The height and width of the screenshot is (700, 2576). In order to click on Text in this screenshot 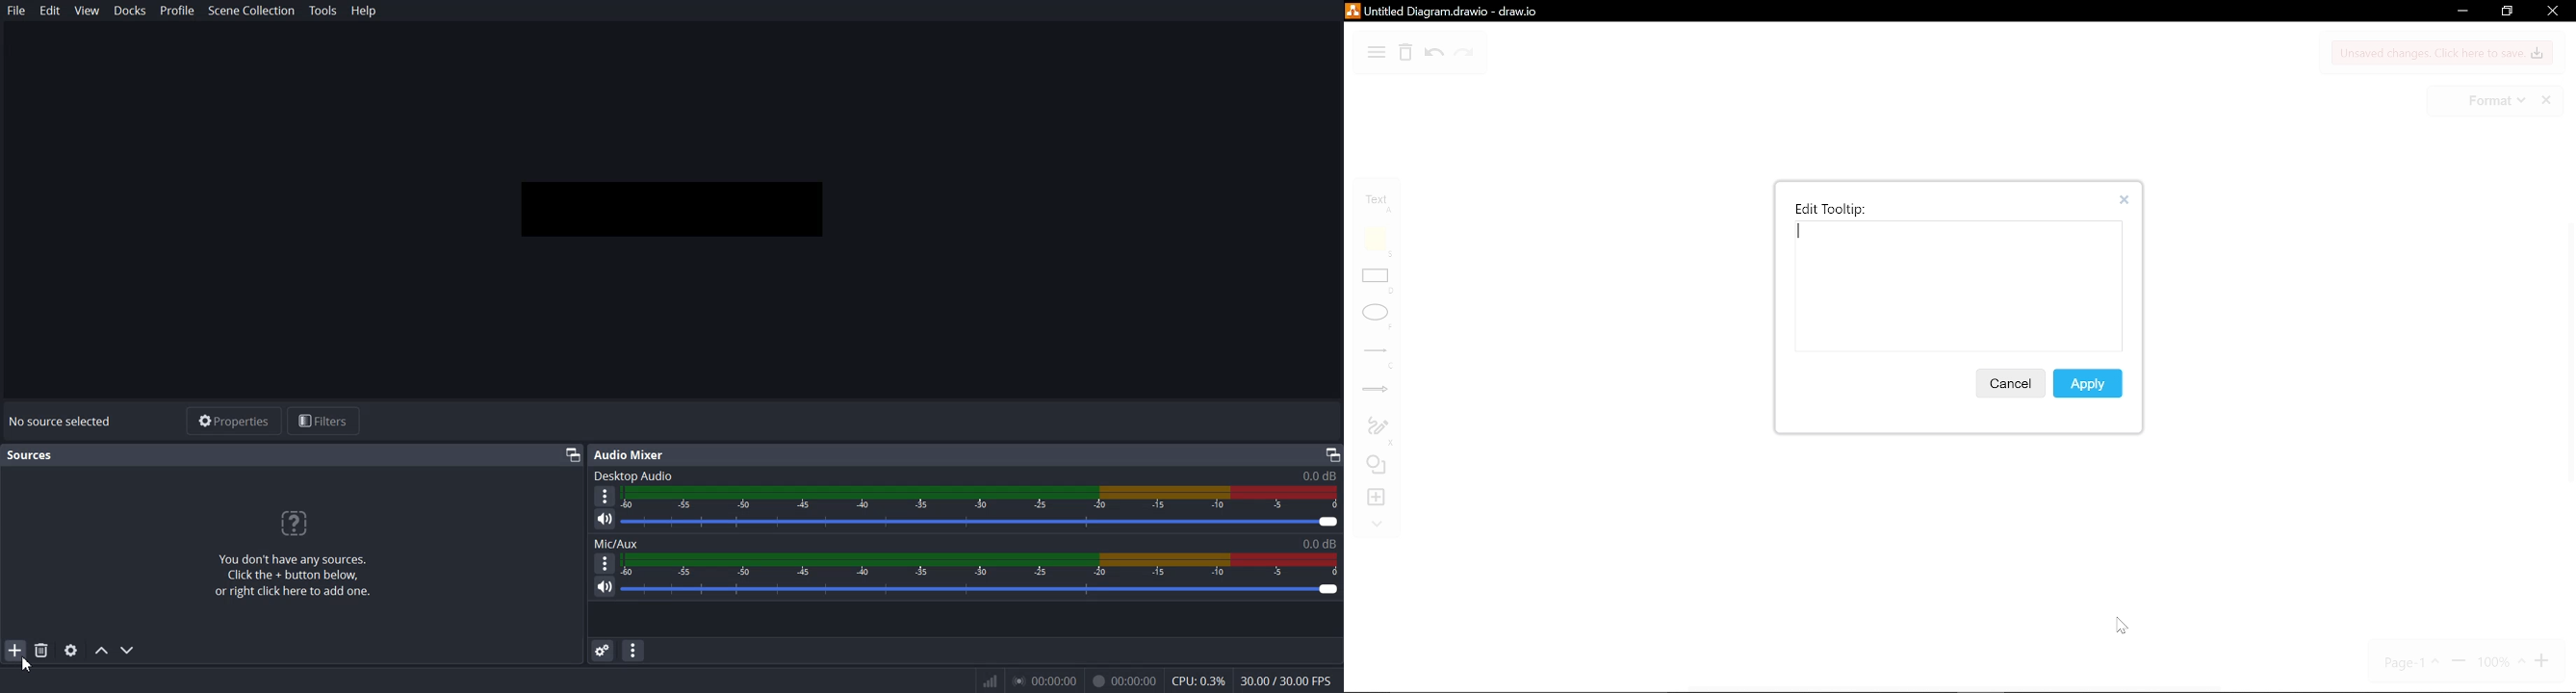, I will do `click(31, 455)`.